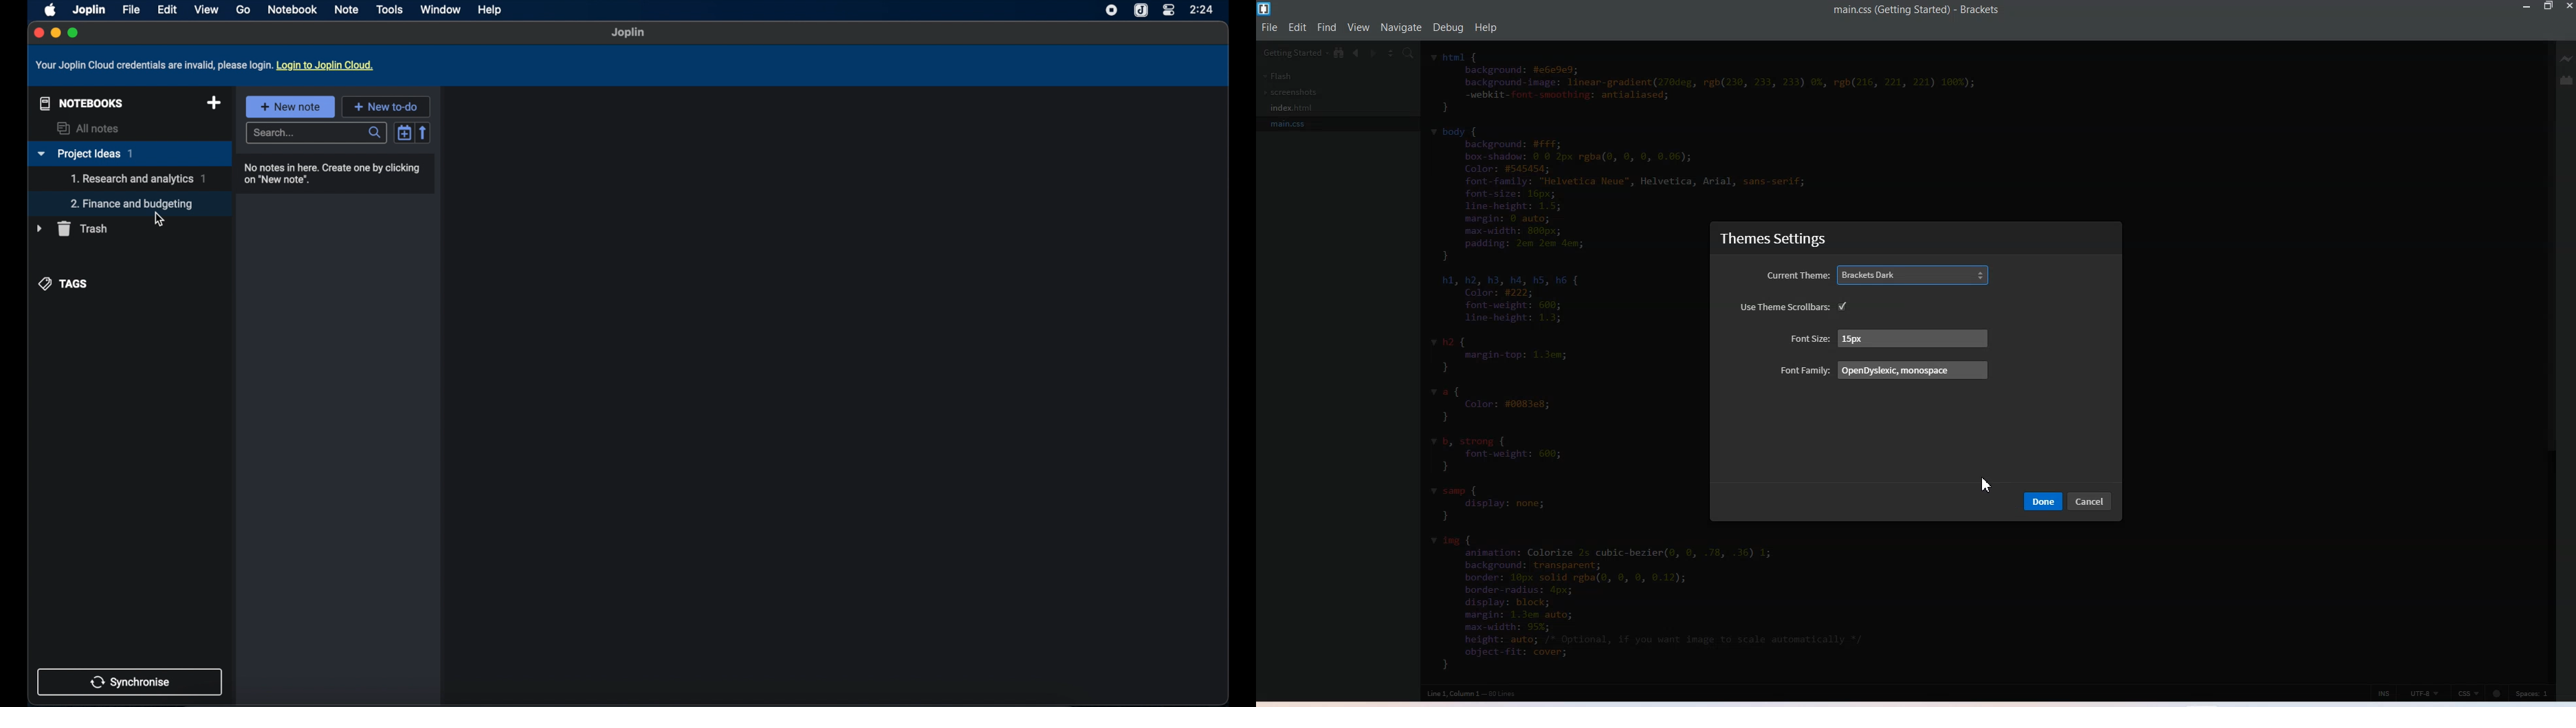 This screenshot has width=2576, height=728. I want to click on Line1,Column 1, so click(1471, 694).